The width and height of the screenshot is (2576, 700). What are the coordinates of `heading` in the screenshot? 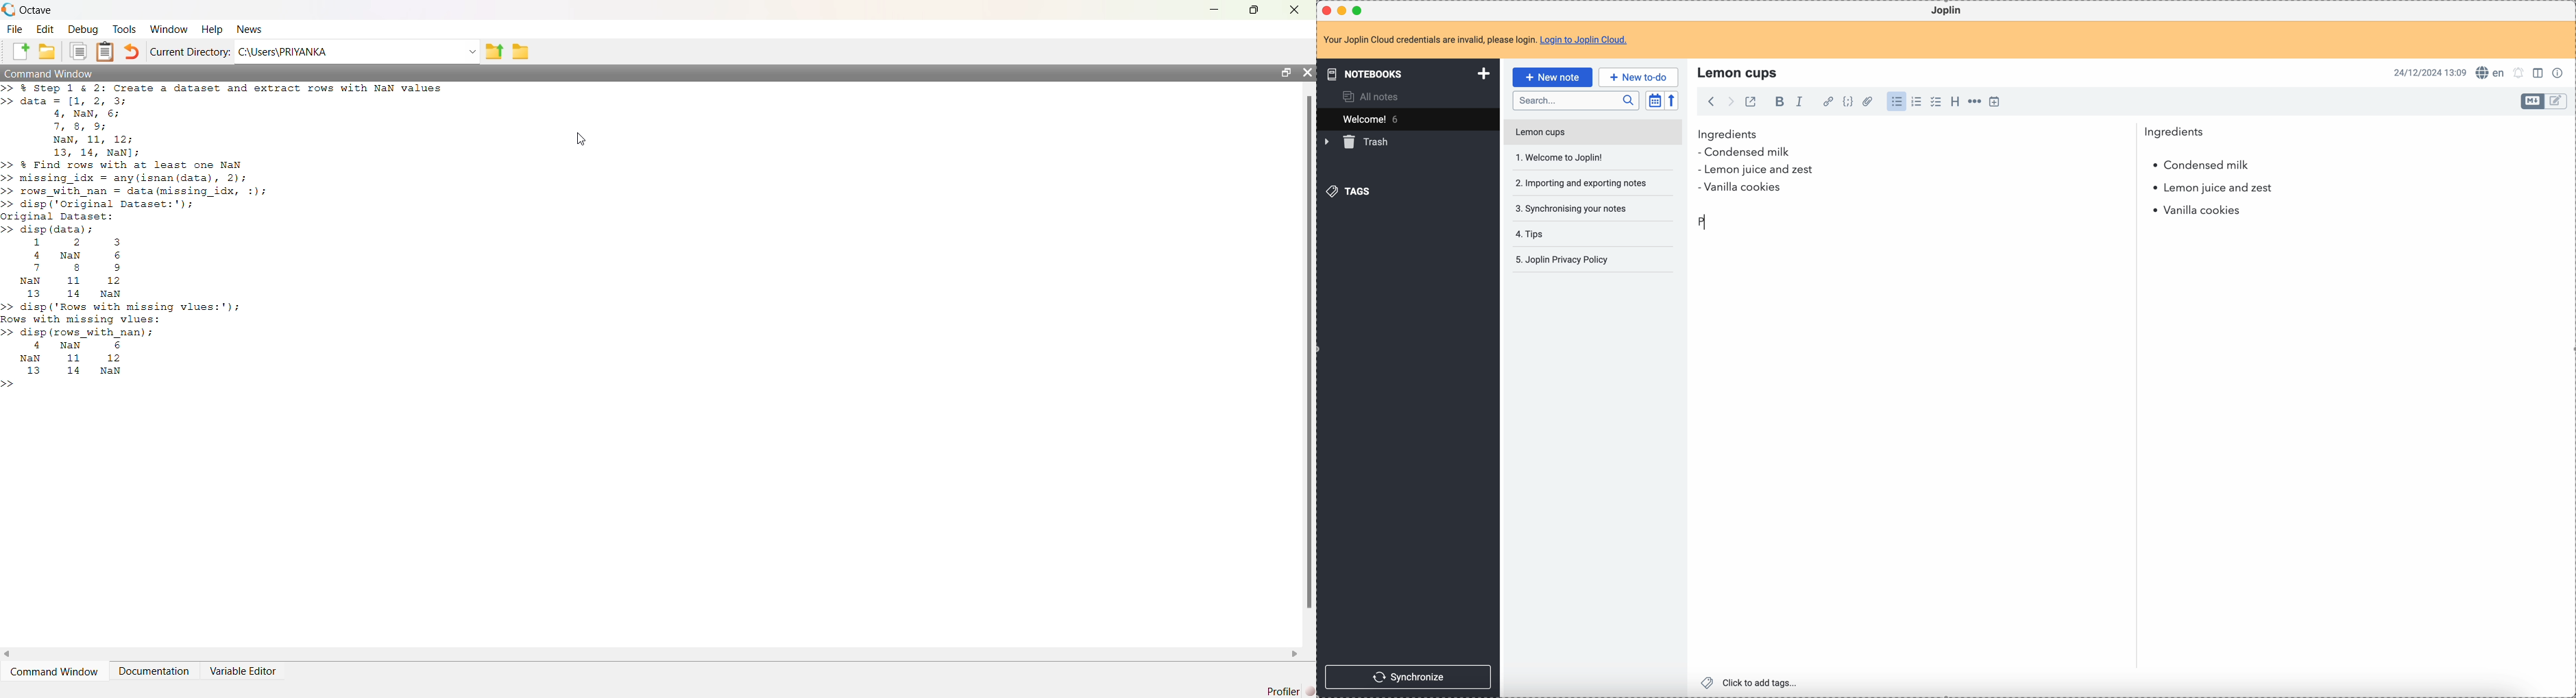 It's located at (1955, 101).